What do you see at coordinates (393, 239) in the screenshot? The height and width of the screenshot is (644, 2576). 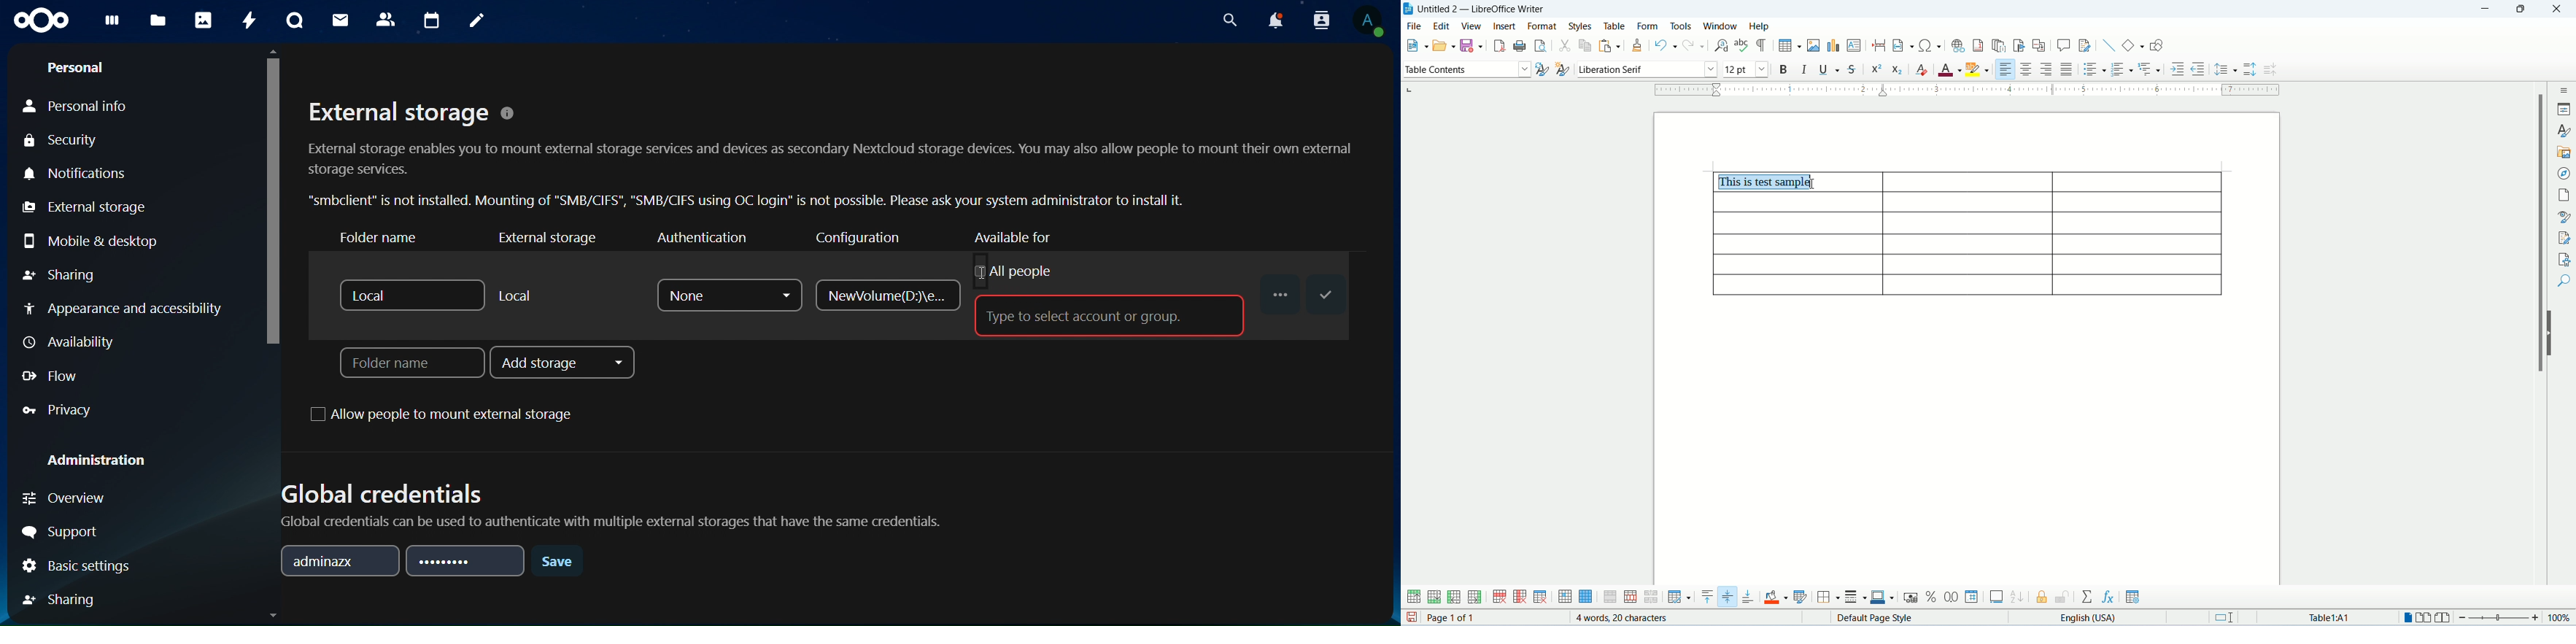 I see `folder name` at bounding box center [393, 239].